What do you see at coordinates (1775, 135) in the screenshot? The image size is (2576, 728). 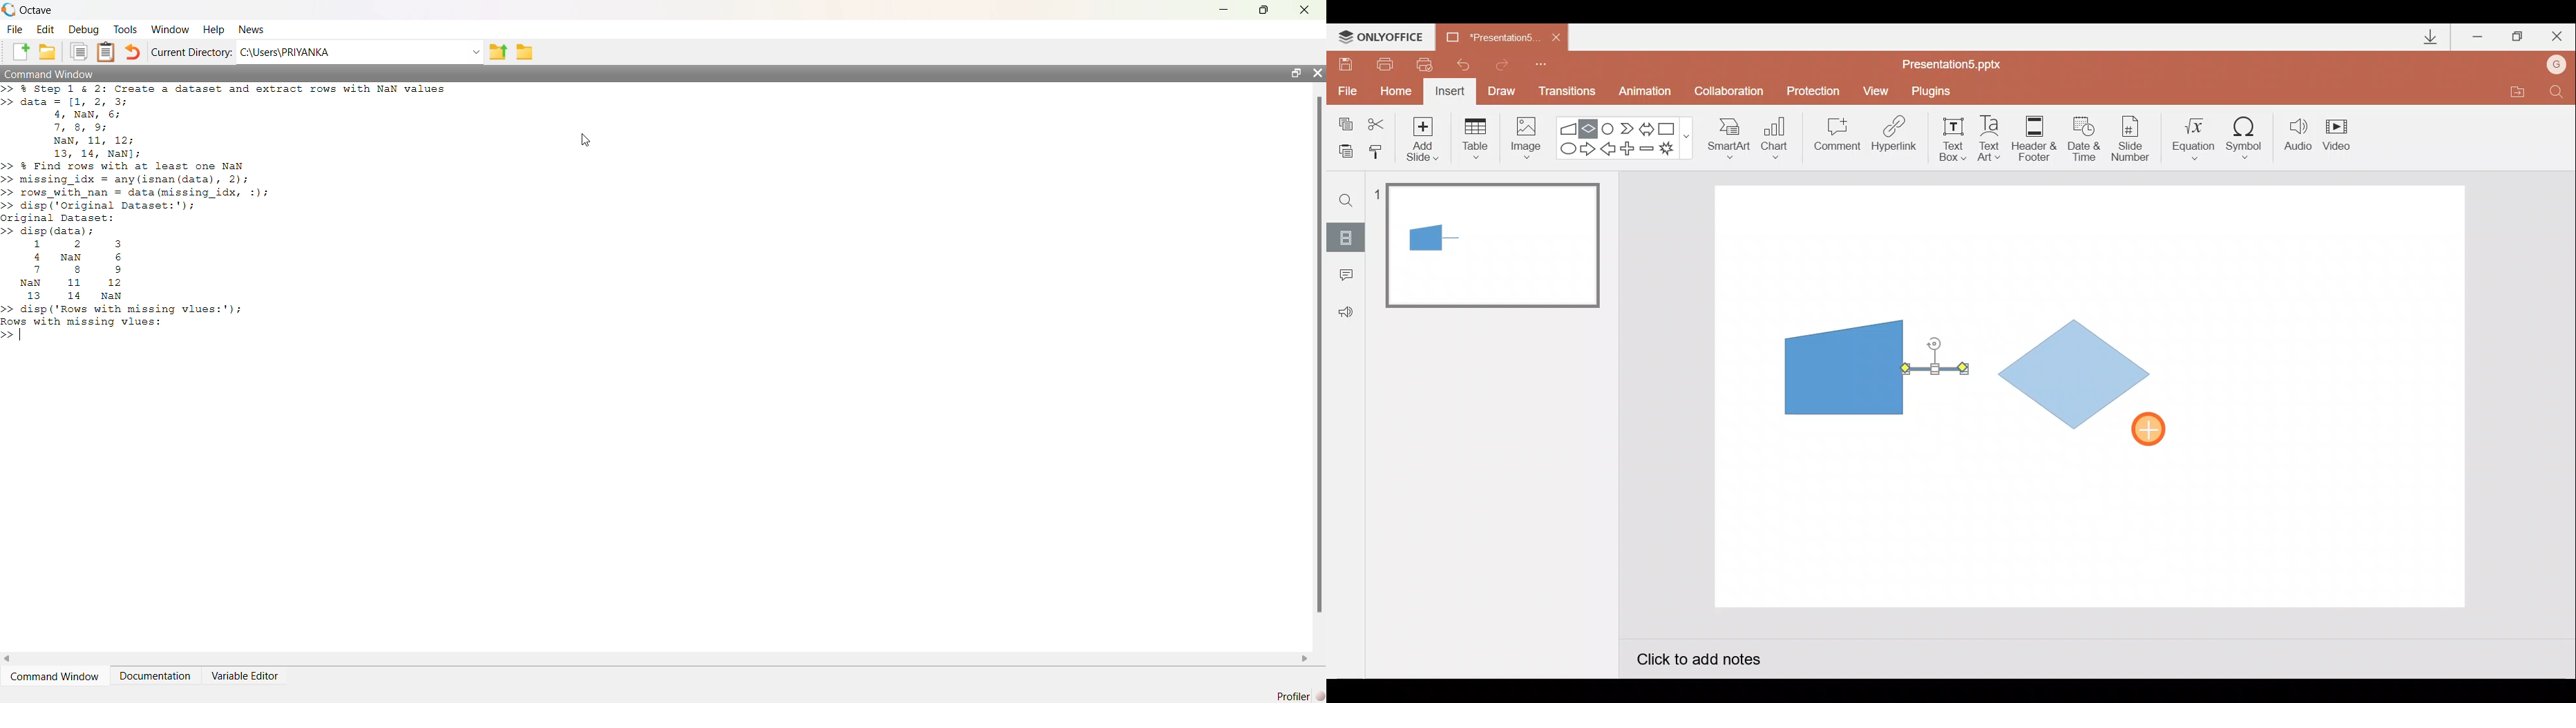 I see `Chart` at bounding box center [1775, 135].